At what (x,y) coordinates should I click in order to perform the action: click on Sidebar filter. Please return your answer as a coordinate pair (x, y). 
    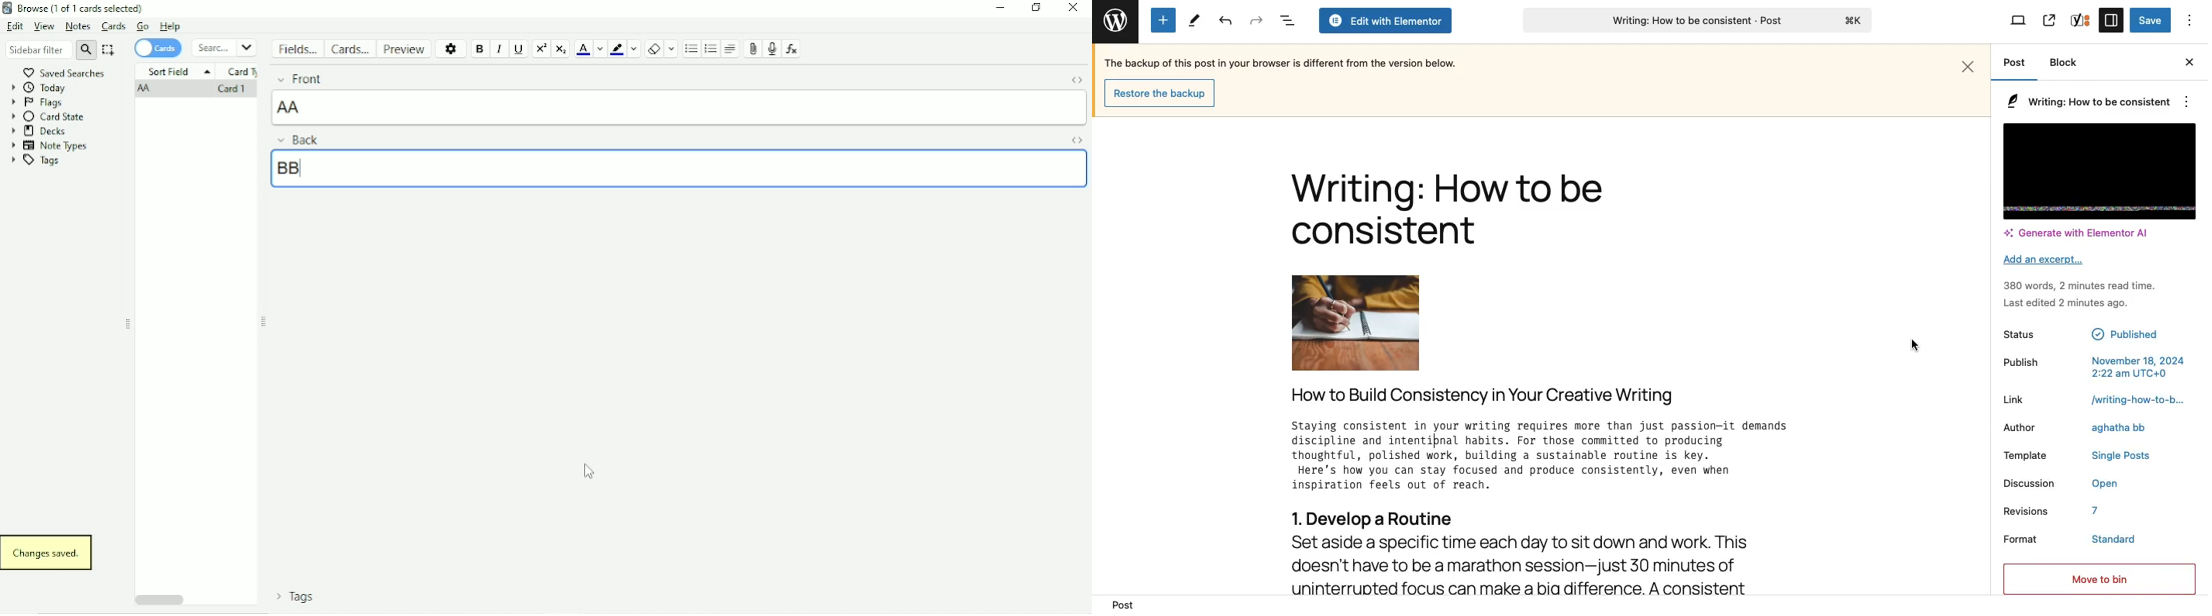
    Looking at the image, I should click on (51, 49).